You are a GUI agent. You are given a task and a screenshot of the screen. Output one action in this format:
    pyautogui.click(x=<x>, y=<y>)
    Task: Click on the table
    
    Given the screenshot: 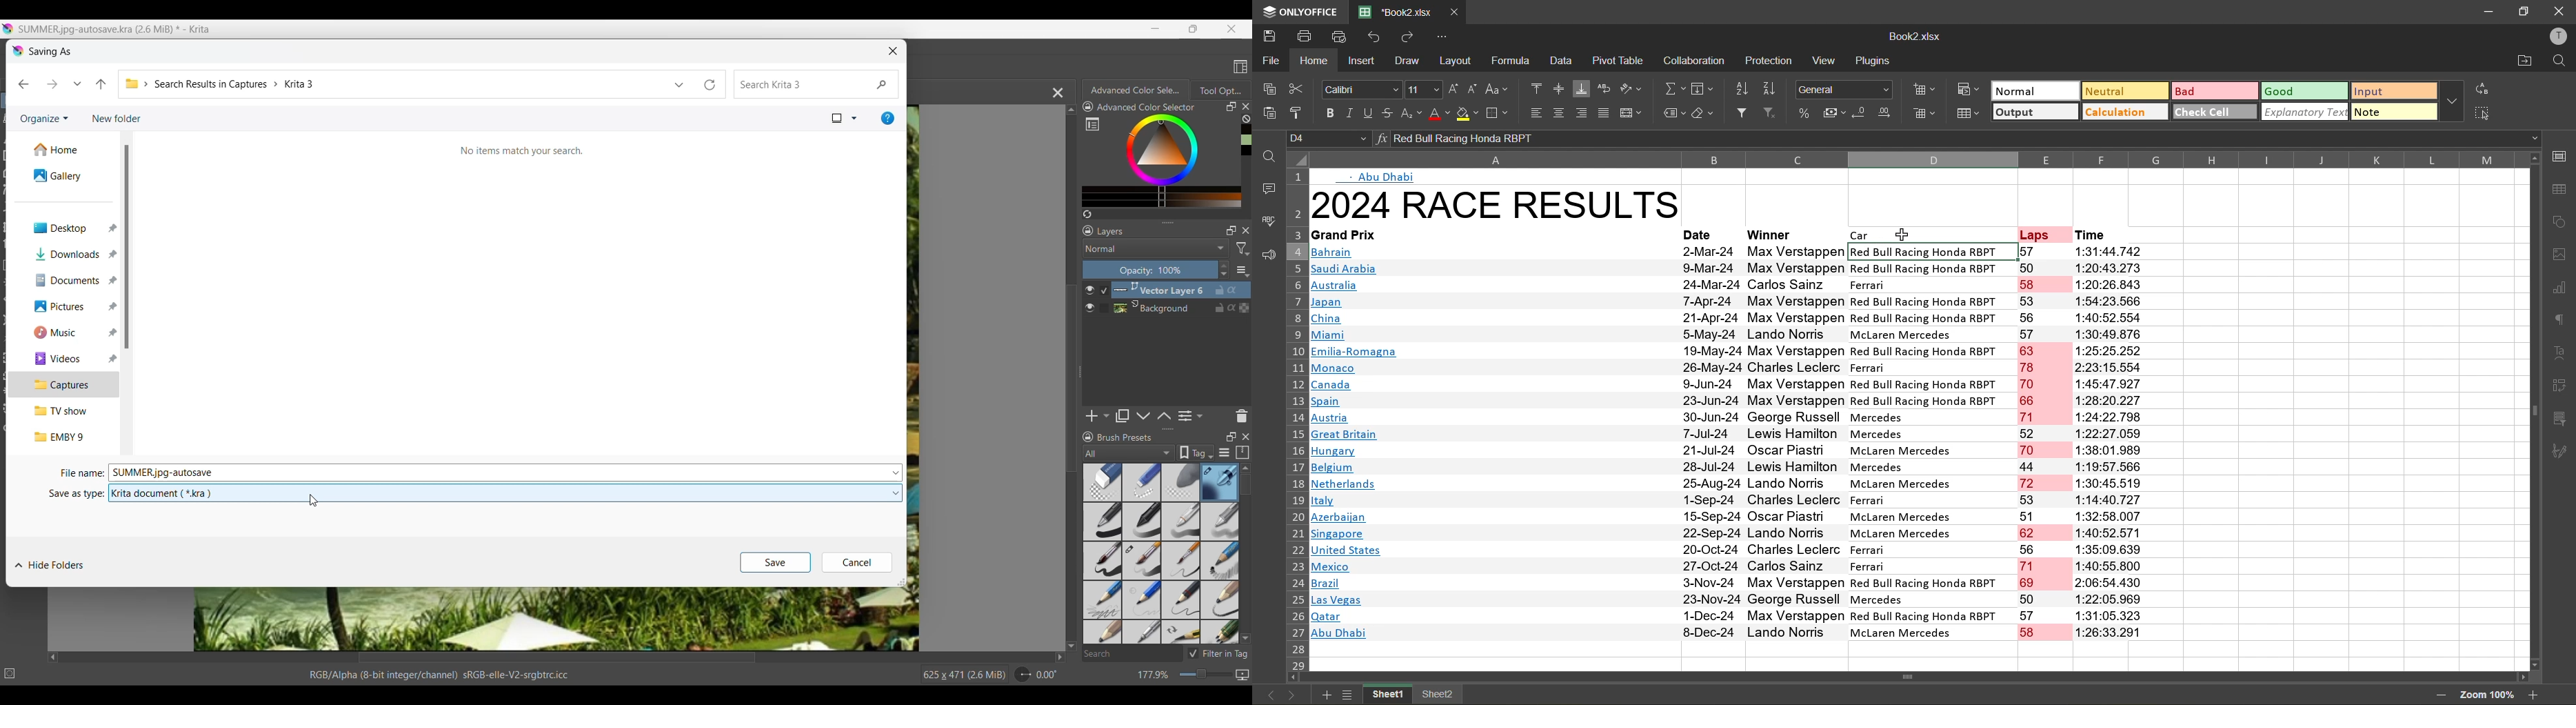 What is the action you would take?
    pyautogui.click(x=2562, y=191)
    